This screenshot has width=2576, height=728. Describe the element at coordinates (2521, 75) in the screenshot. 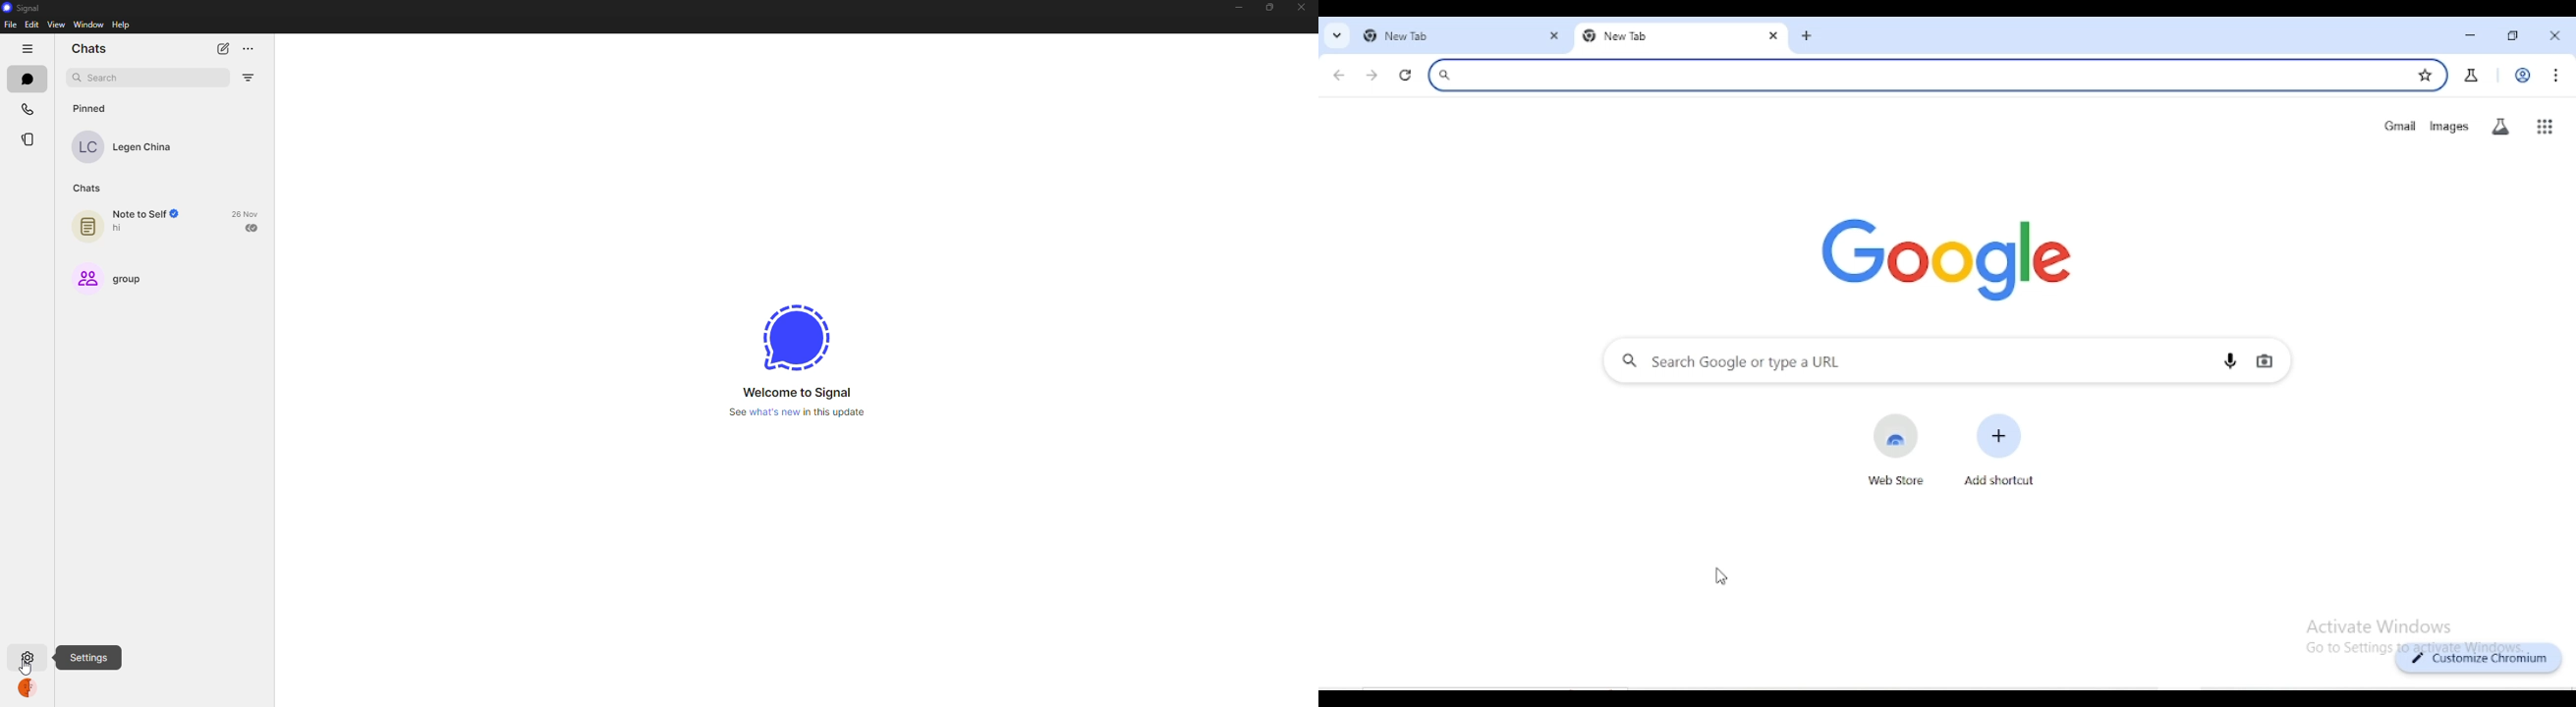

I see `profile` at that location.